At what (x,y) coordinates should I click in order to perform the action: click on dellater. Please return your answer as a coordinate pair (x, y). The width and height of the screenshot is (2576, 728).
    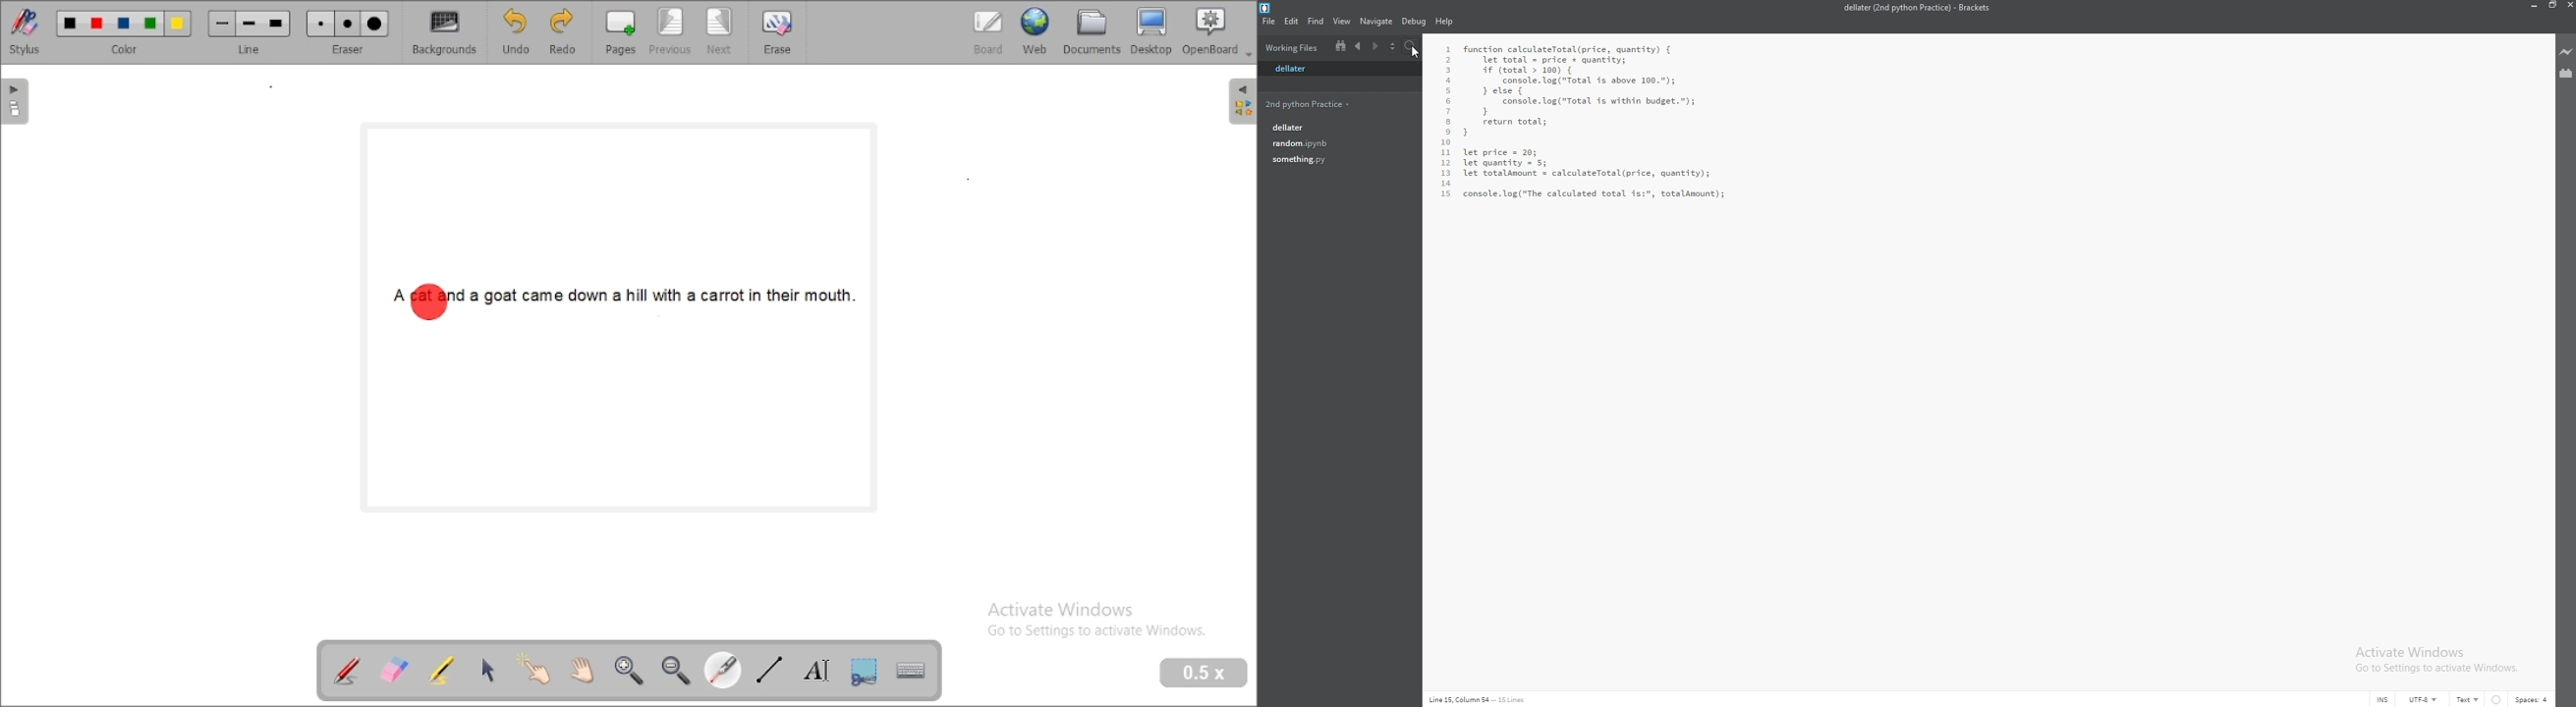
    Looking at the image, I should click on (1337, 127).